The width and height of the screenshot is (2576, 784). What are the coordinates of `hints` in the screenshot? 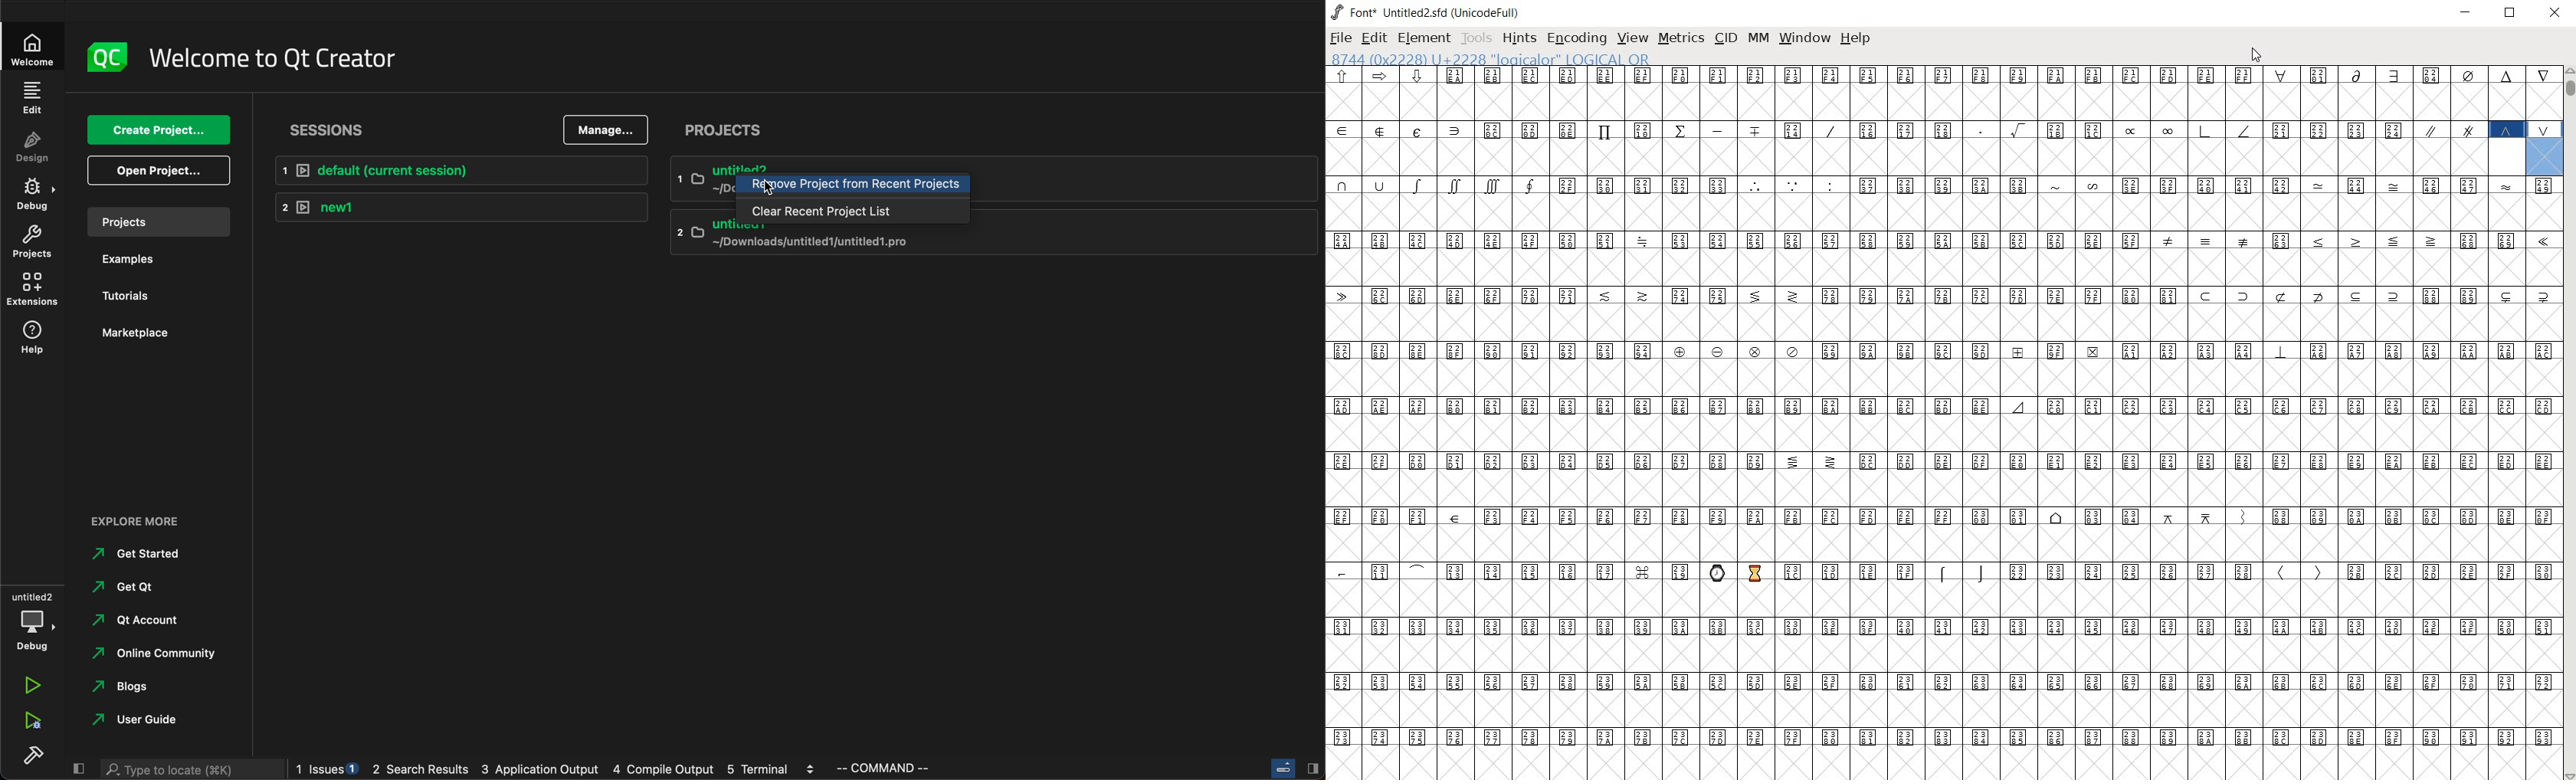 It's located at (1518, 40).